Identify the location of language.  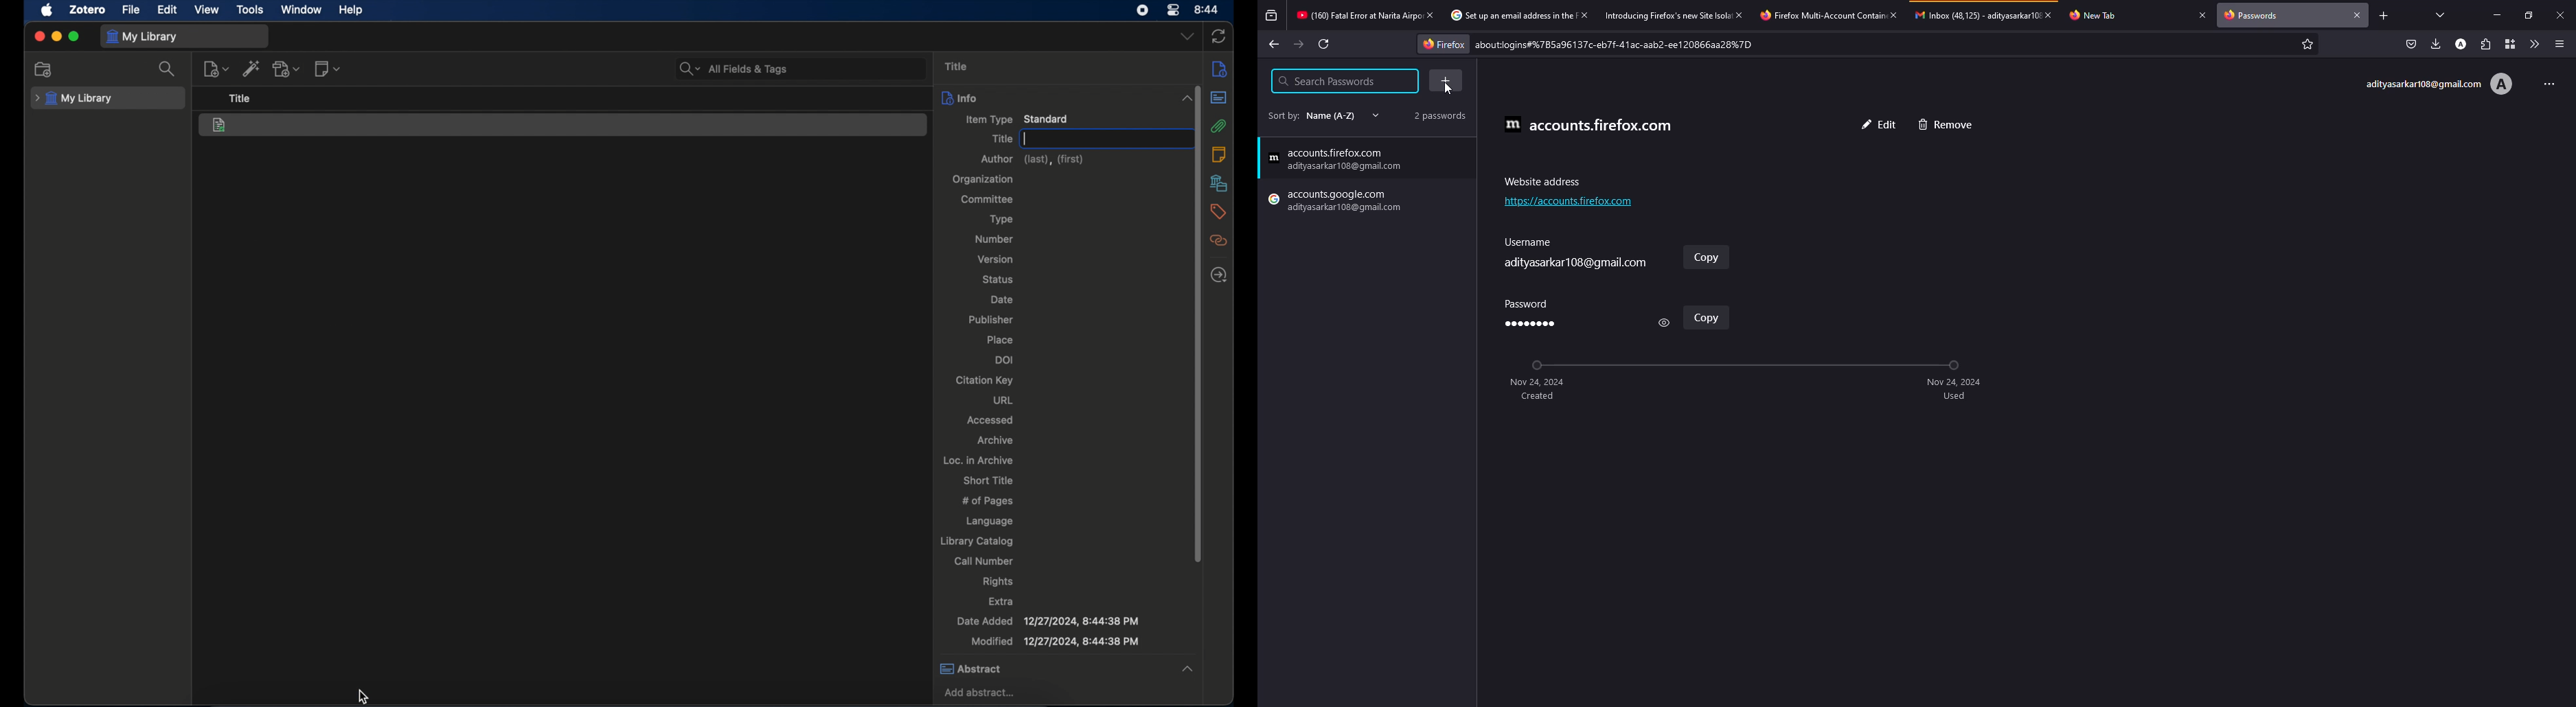
(988, 521).